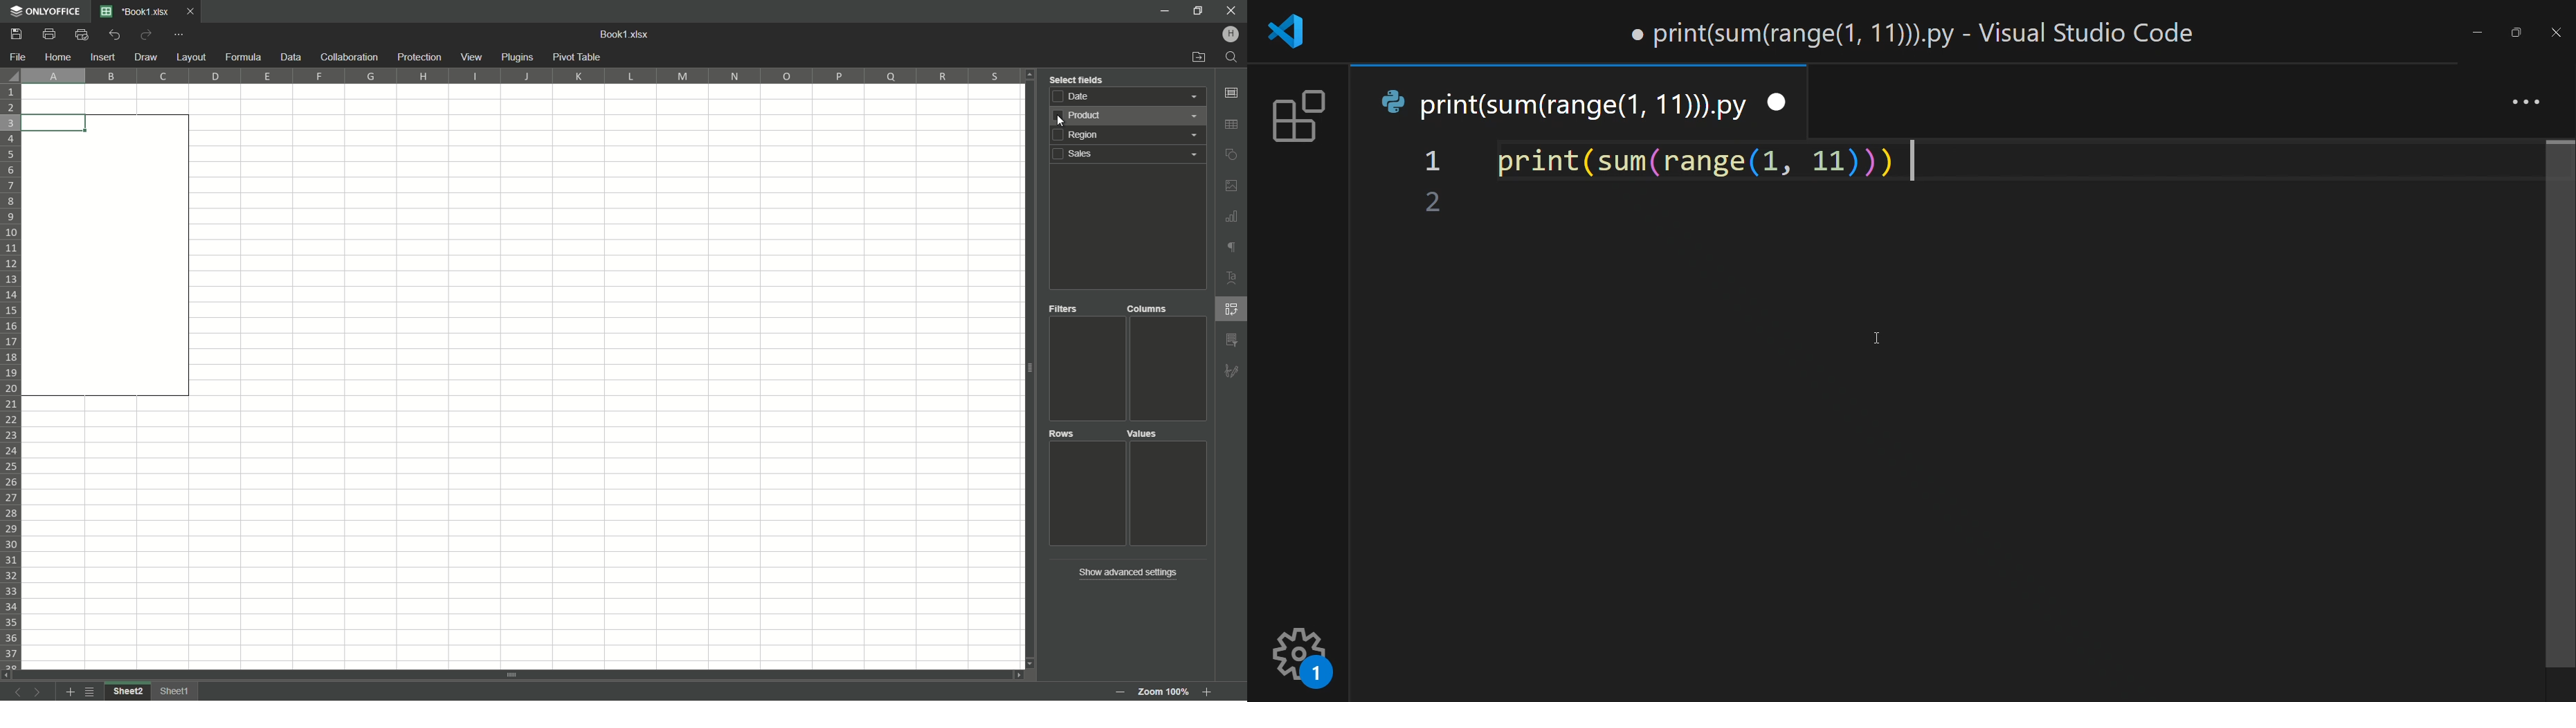 The width and height of the screenshot is (2576, 728). Describe the element at coordinates (177, 691) in the screenshot. I see `sheet1` at that location.